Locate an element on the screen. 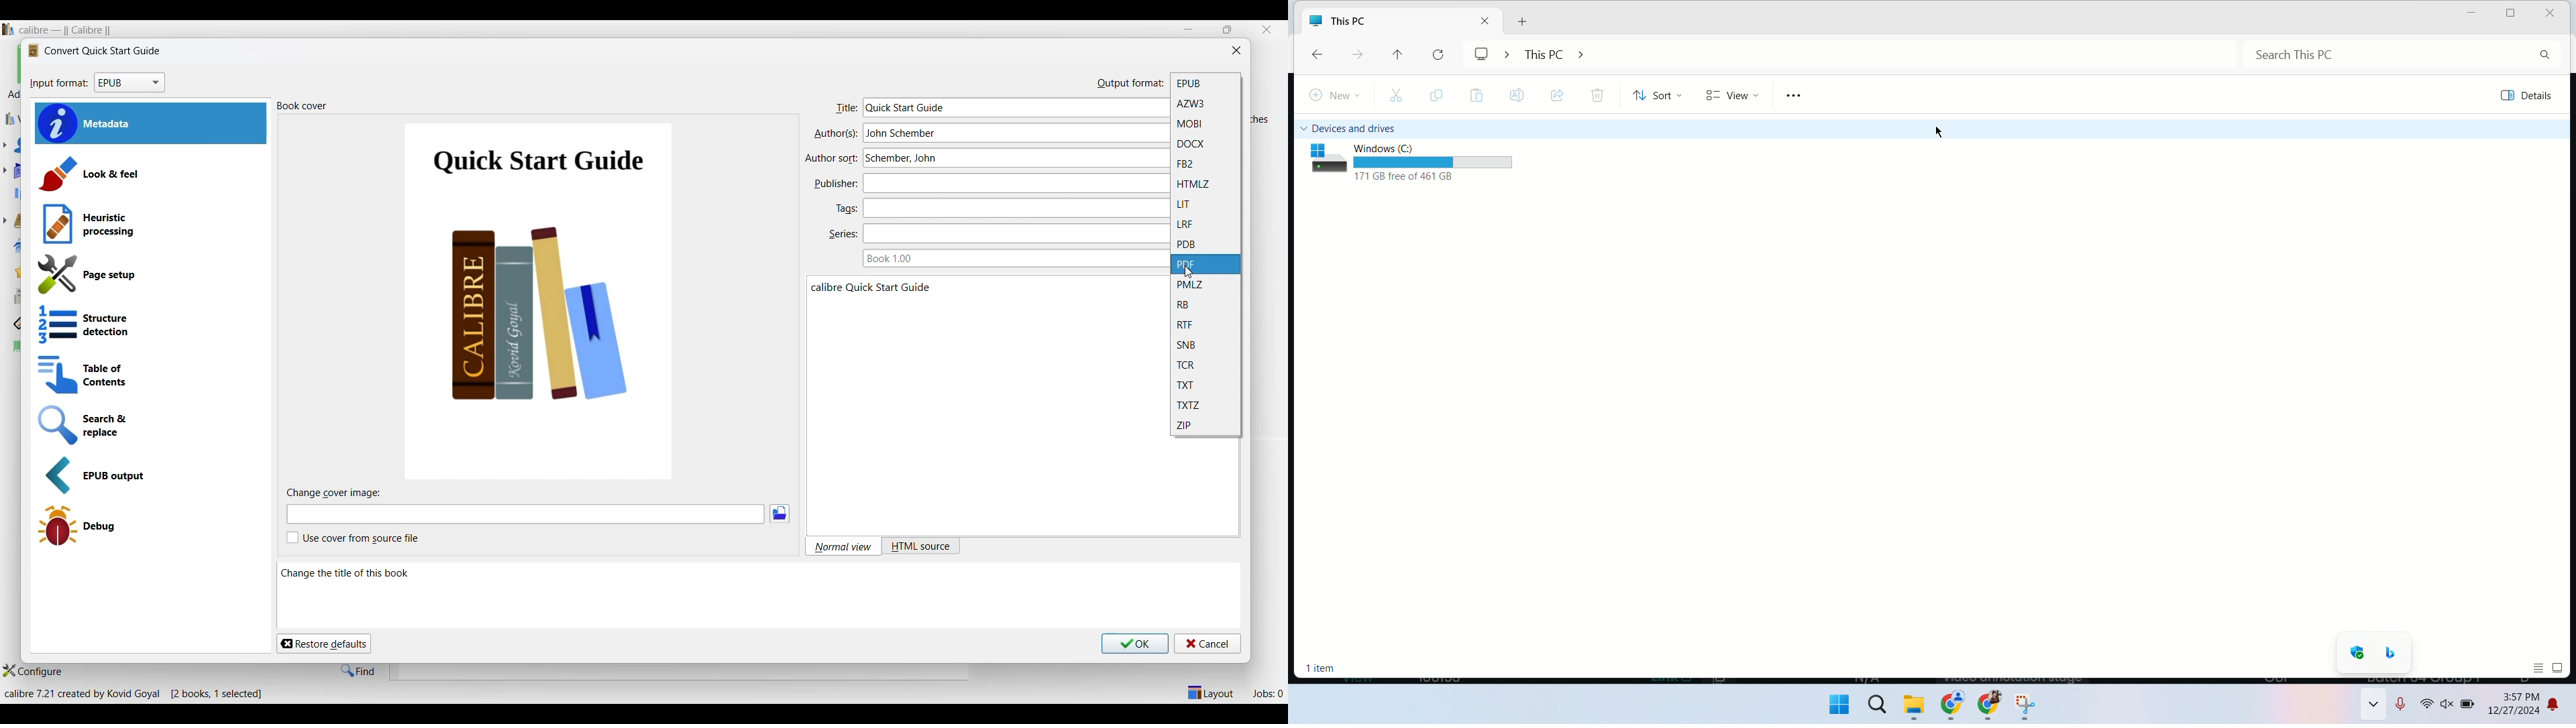  MOBI is located at coordinates (1205, 124).